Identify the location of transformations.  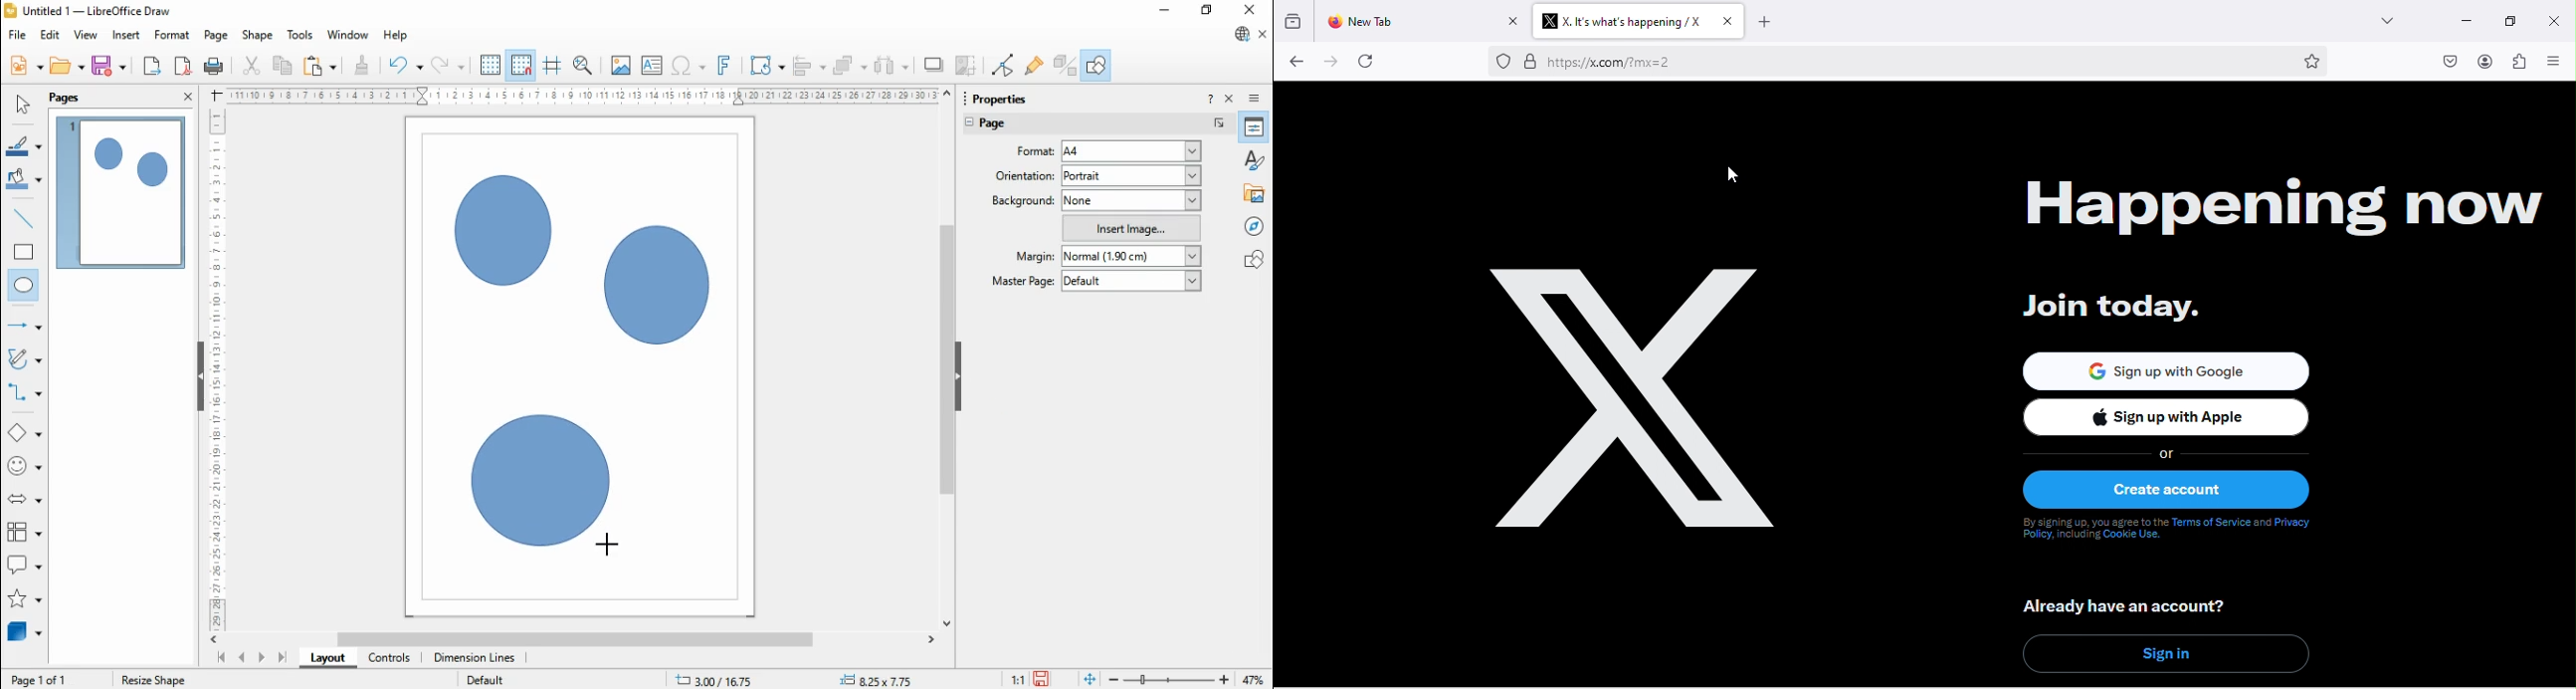
(765, 67).